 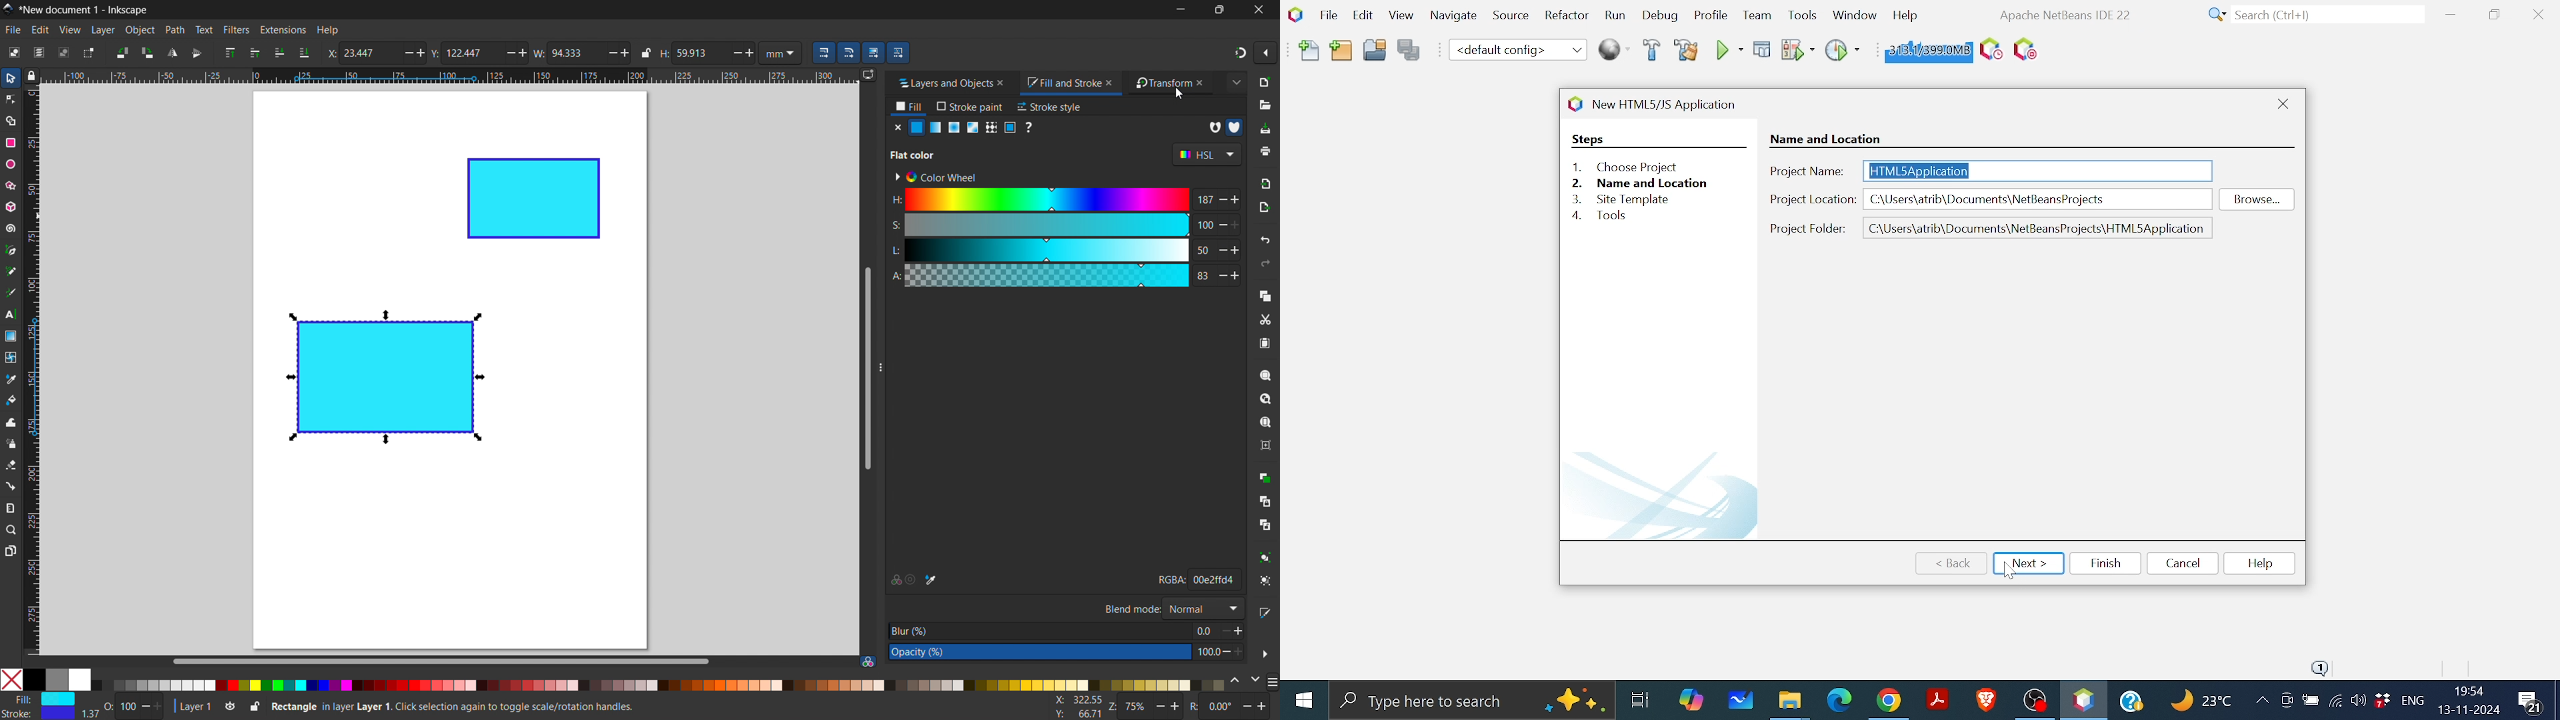 I want to click on lower to bottom, so click(x=304, y=53).